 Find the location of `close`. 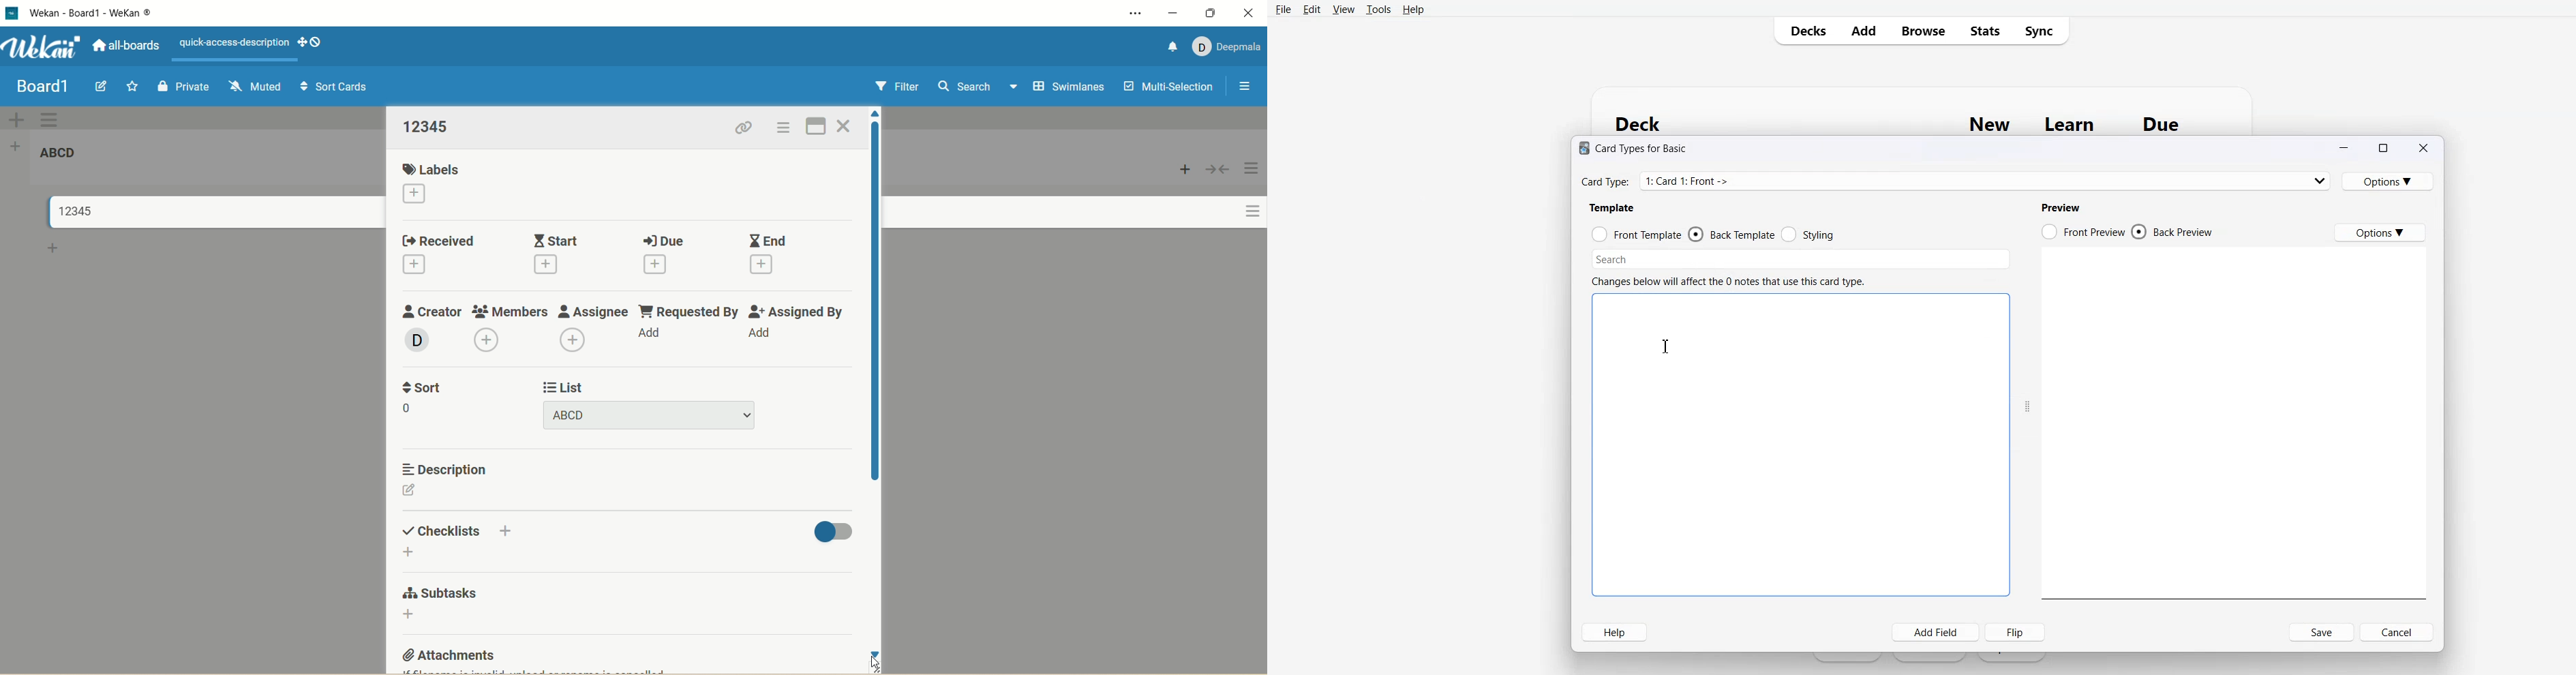

close is located at coordinates (1249, 13).